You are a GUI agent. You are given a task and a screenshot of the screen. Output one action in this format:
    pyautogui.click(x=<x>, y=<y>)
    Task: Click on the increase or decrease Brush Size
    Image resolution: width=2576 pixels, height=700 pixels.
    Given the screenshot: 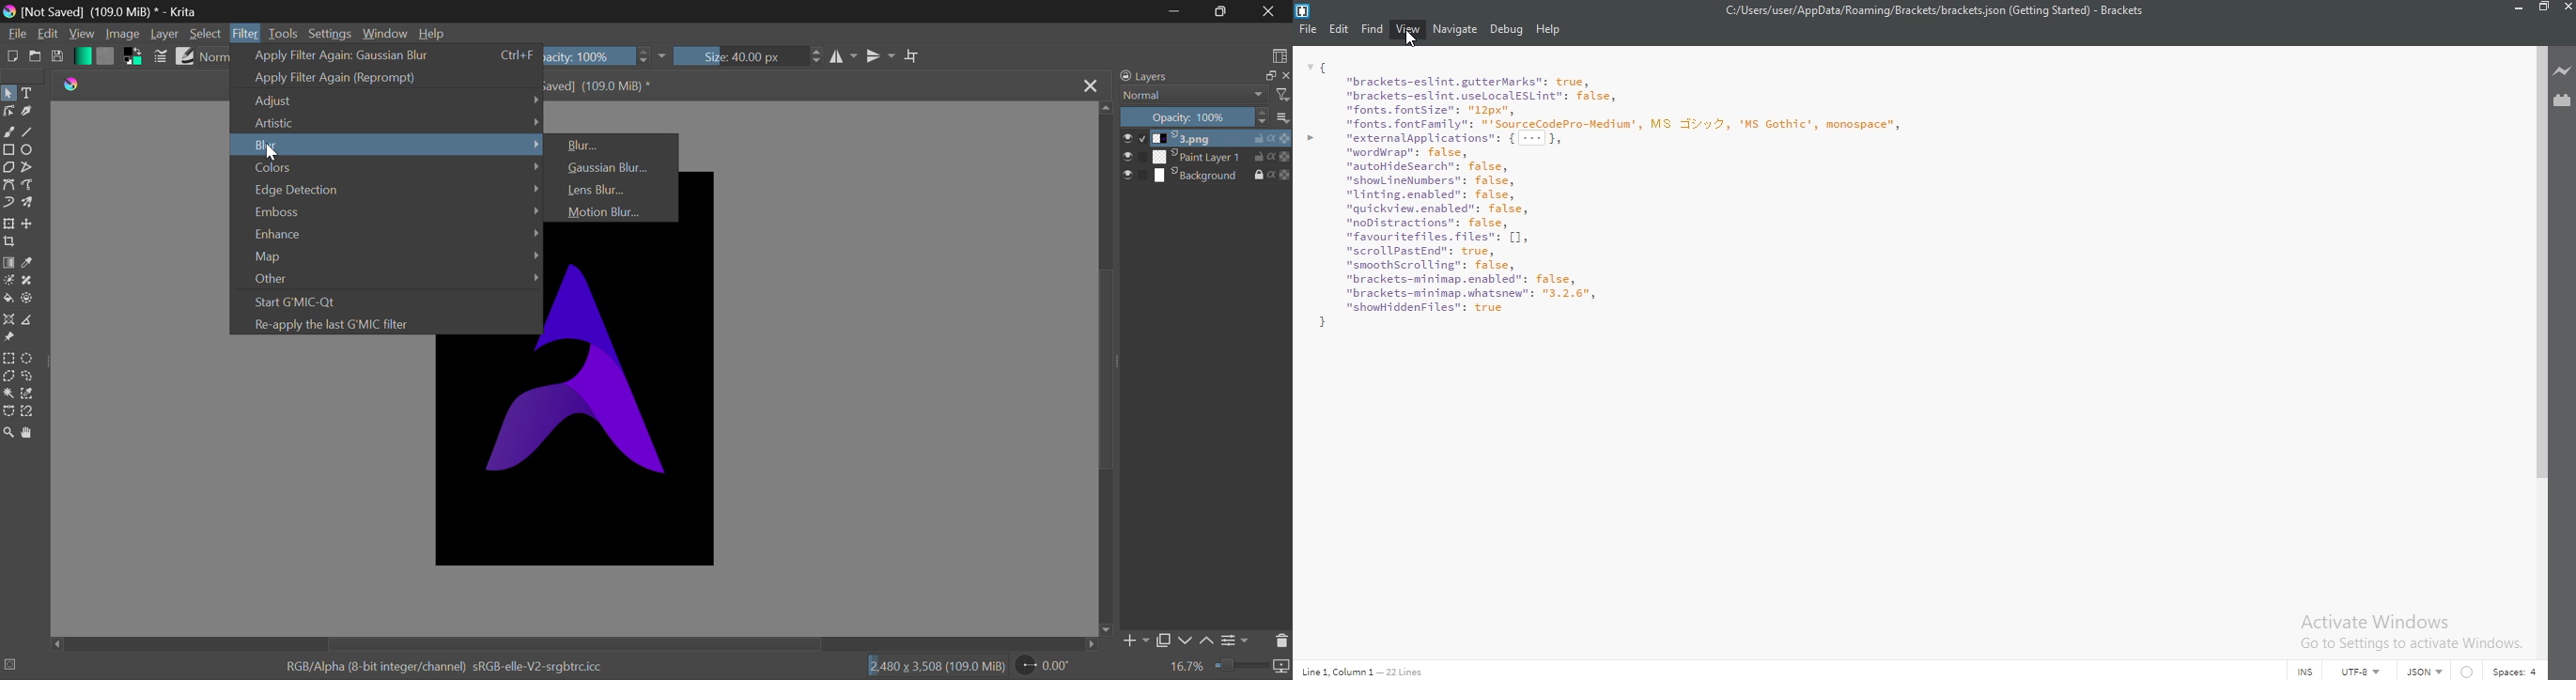 What is the action you would take?
    pyautogui.click(x=817, y=58)
    